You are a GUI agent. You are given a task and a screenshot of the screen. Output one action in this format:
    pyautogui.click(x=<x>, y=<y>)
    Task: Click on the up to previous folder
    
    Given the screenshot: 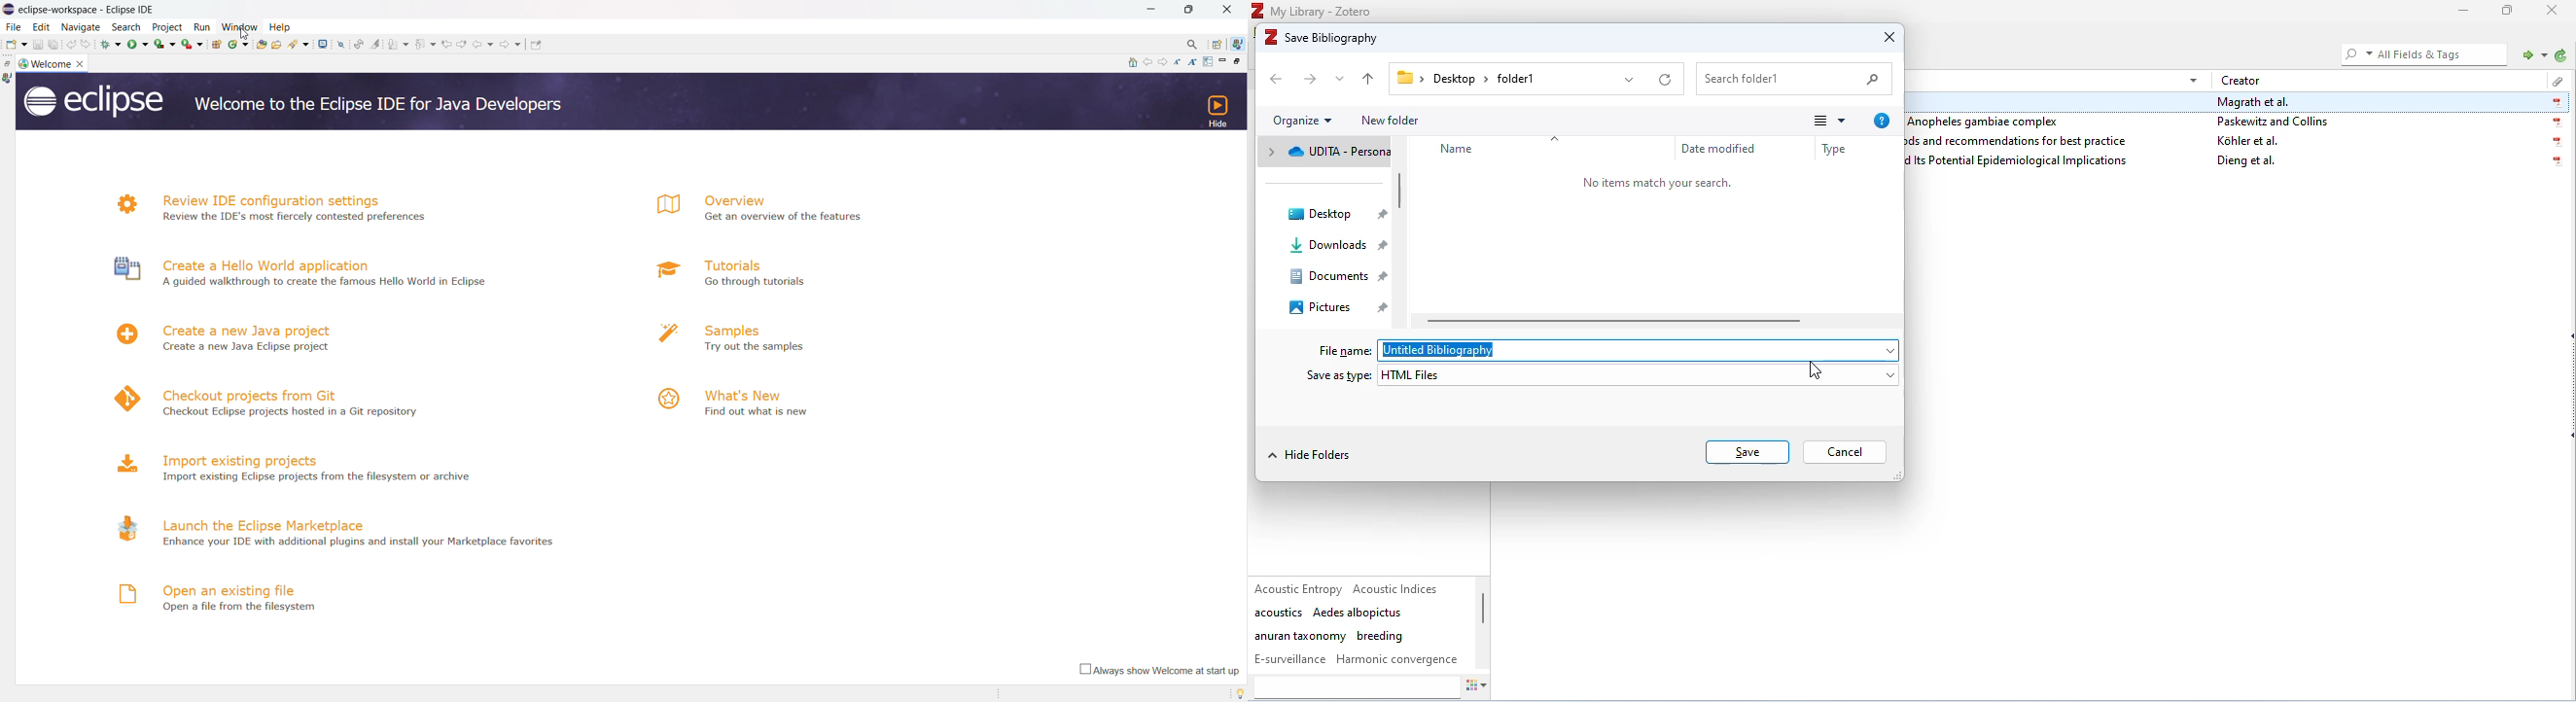 What is the action you would take?
    pyautogui.click(x=1370, y=80)
    